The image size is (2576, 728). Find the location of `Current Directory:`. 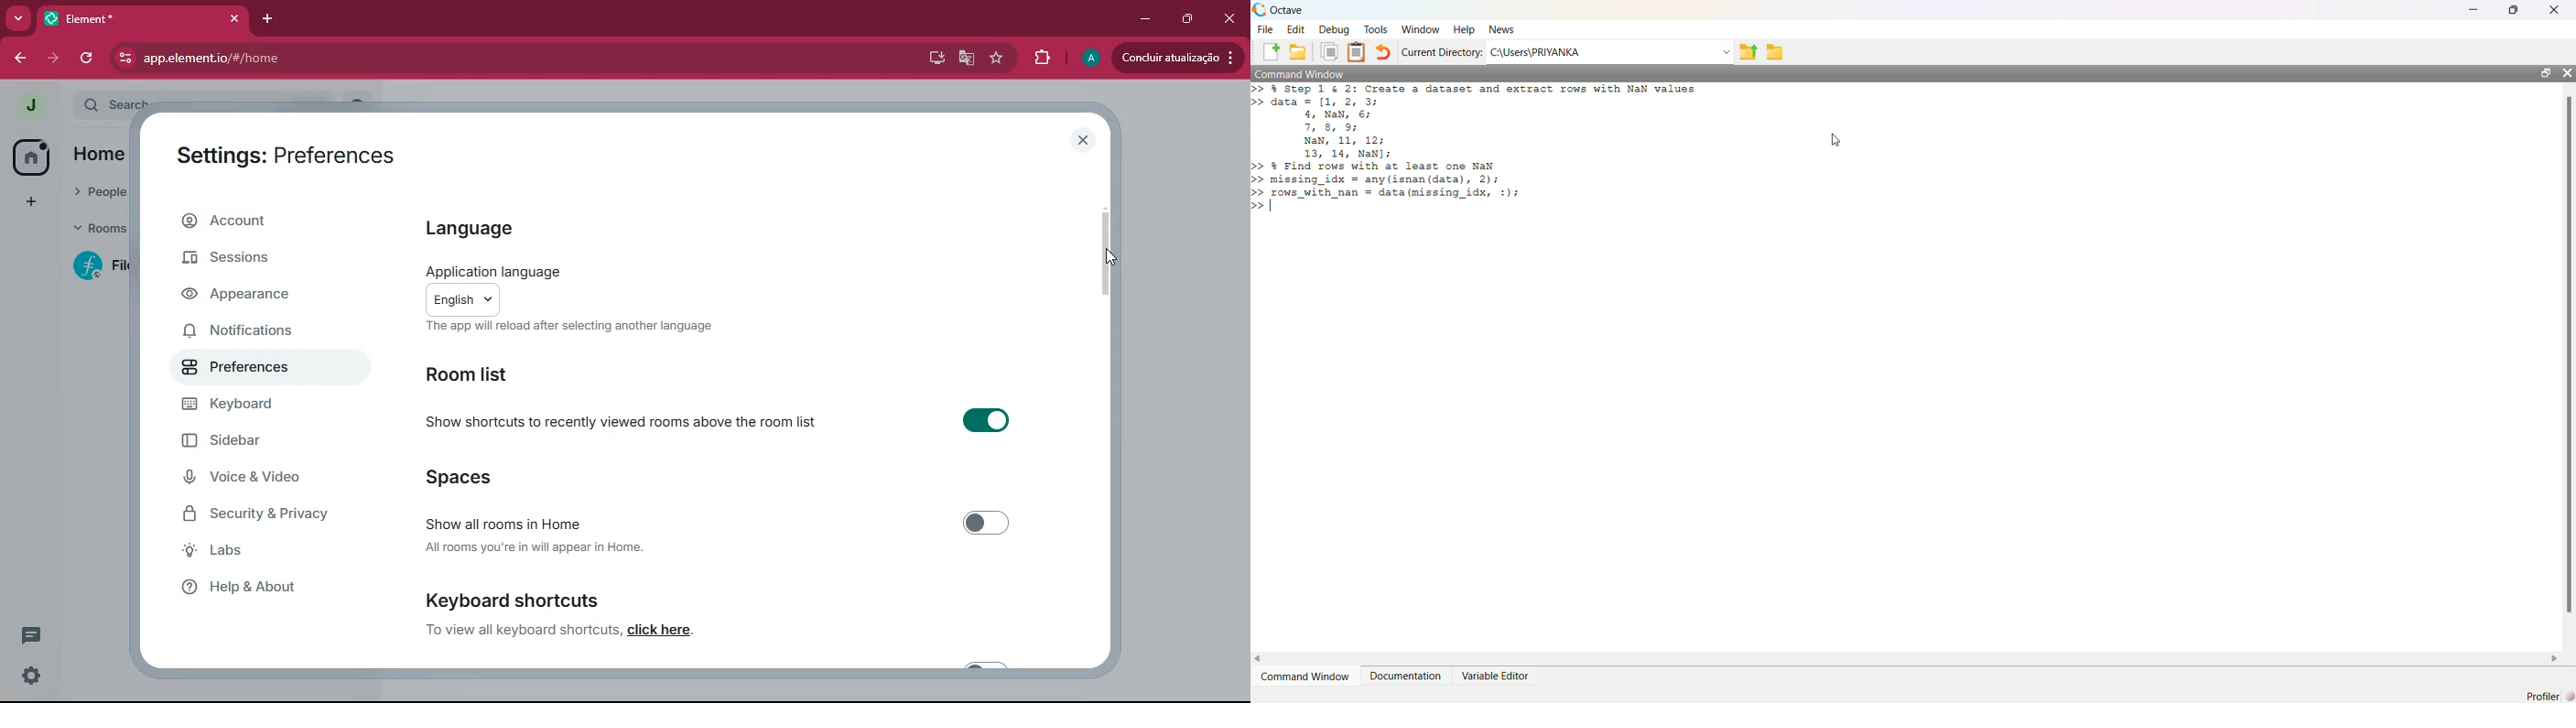

Current Directory: is located at coordinates (1442, 52).